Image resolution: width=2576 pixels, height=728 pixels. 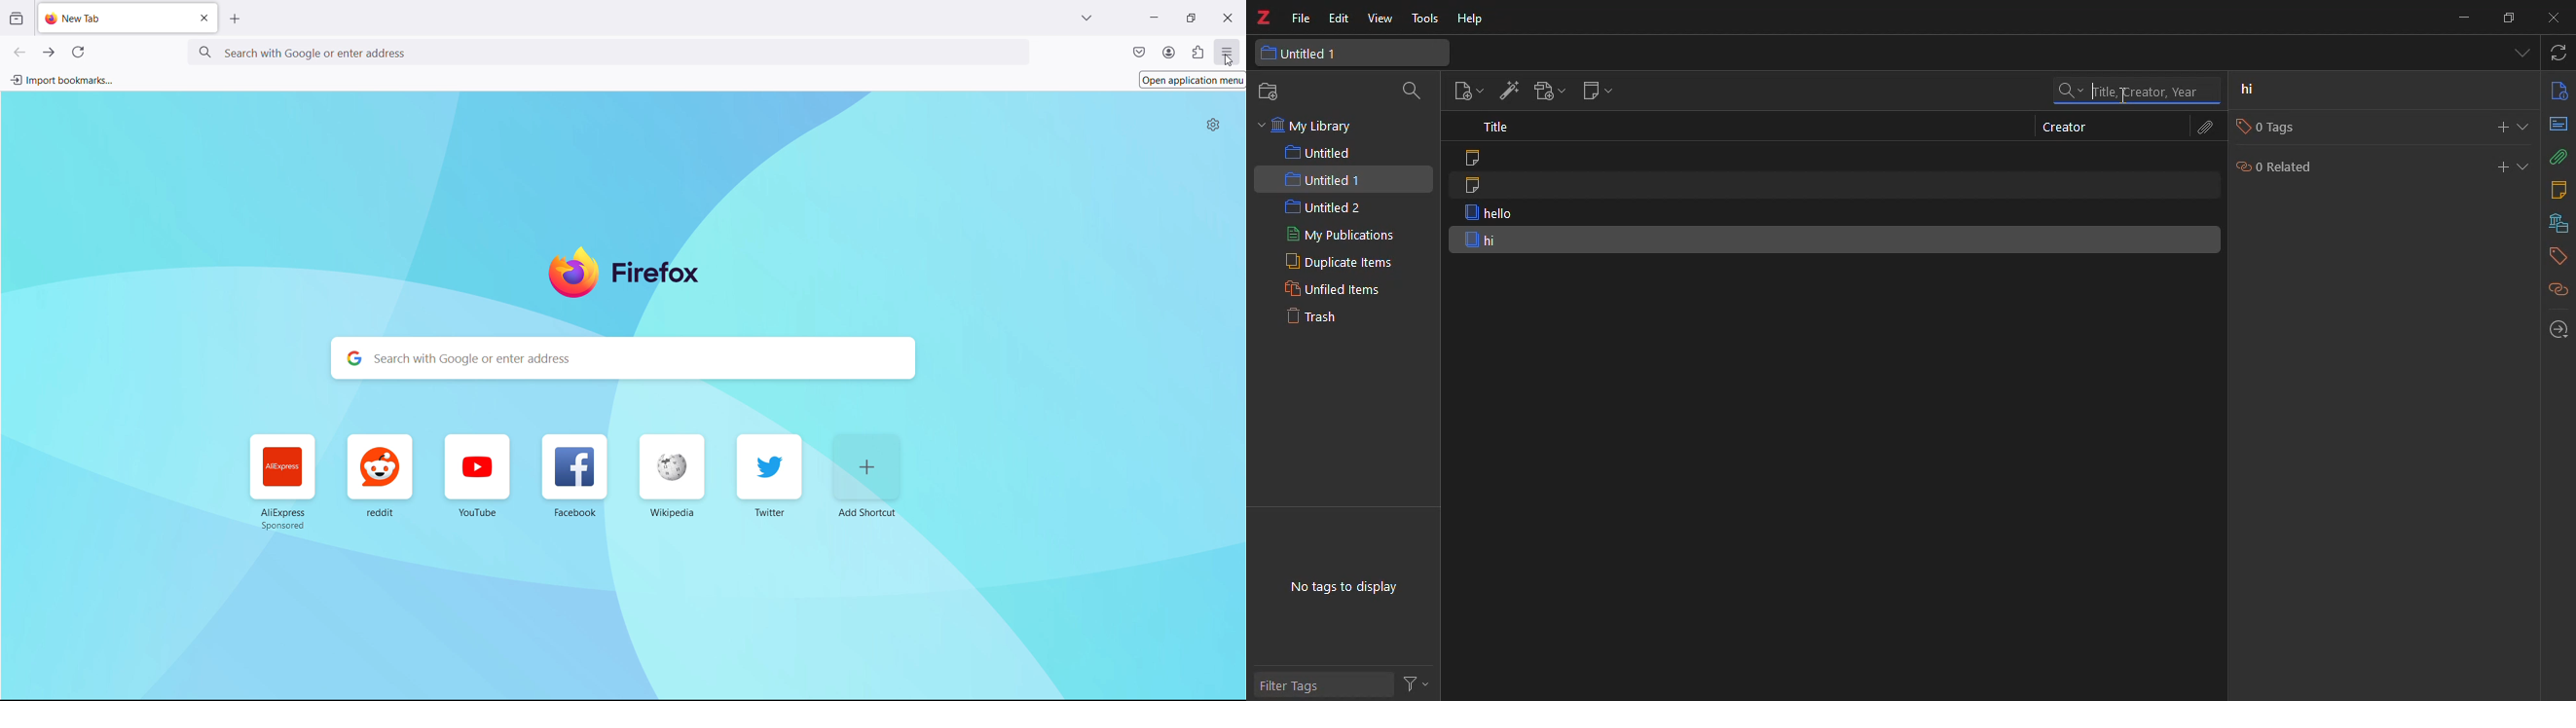 I want to click on filter tags, so click(x=1296, y=685).